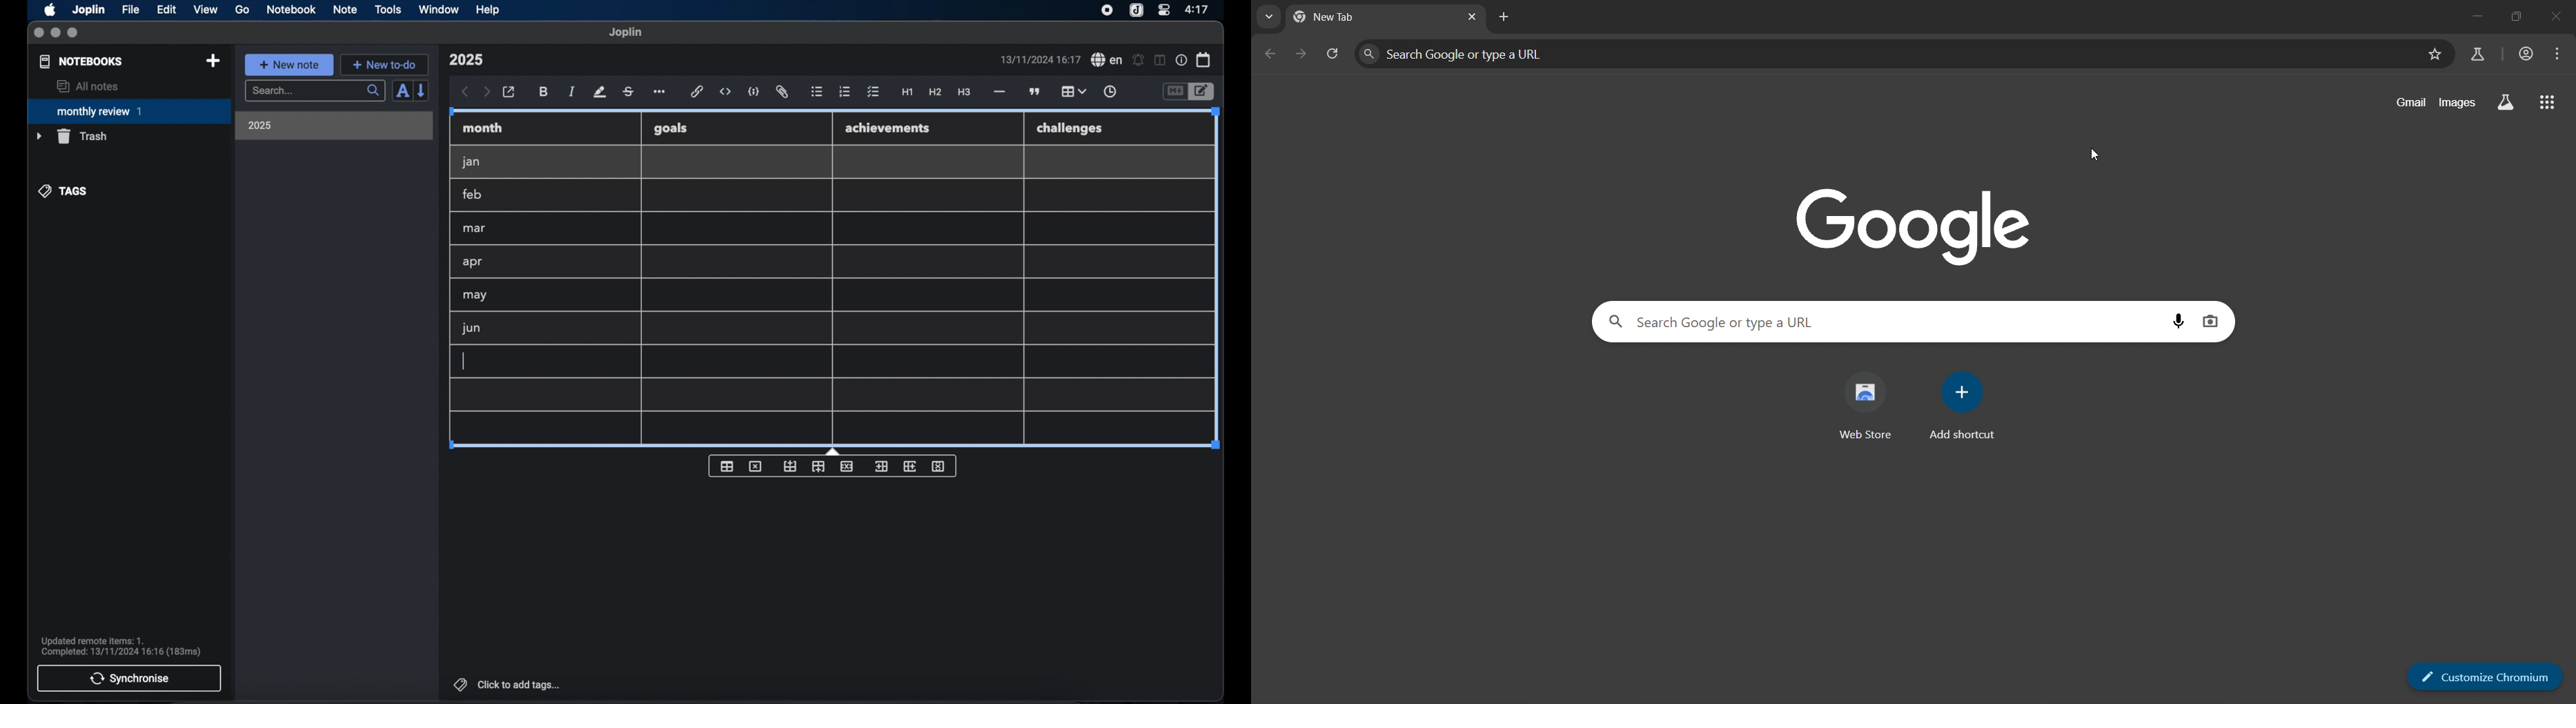  I want to click on open in external editor, so click(510, 93).